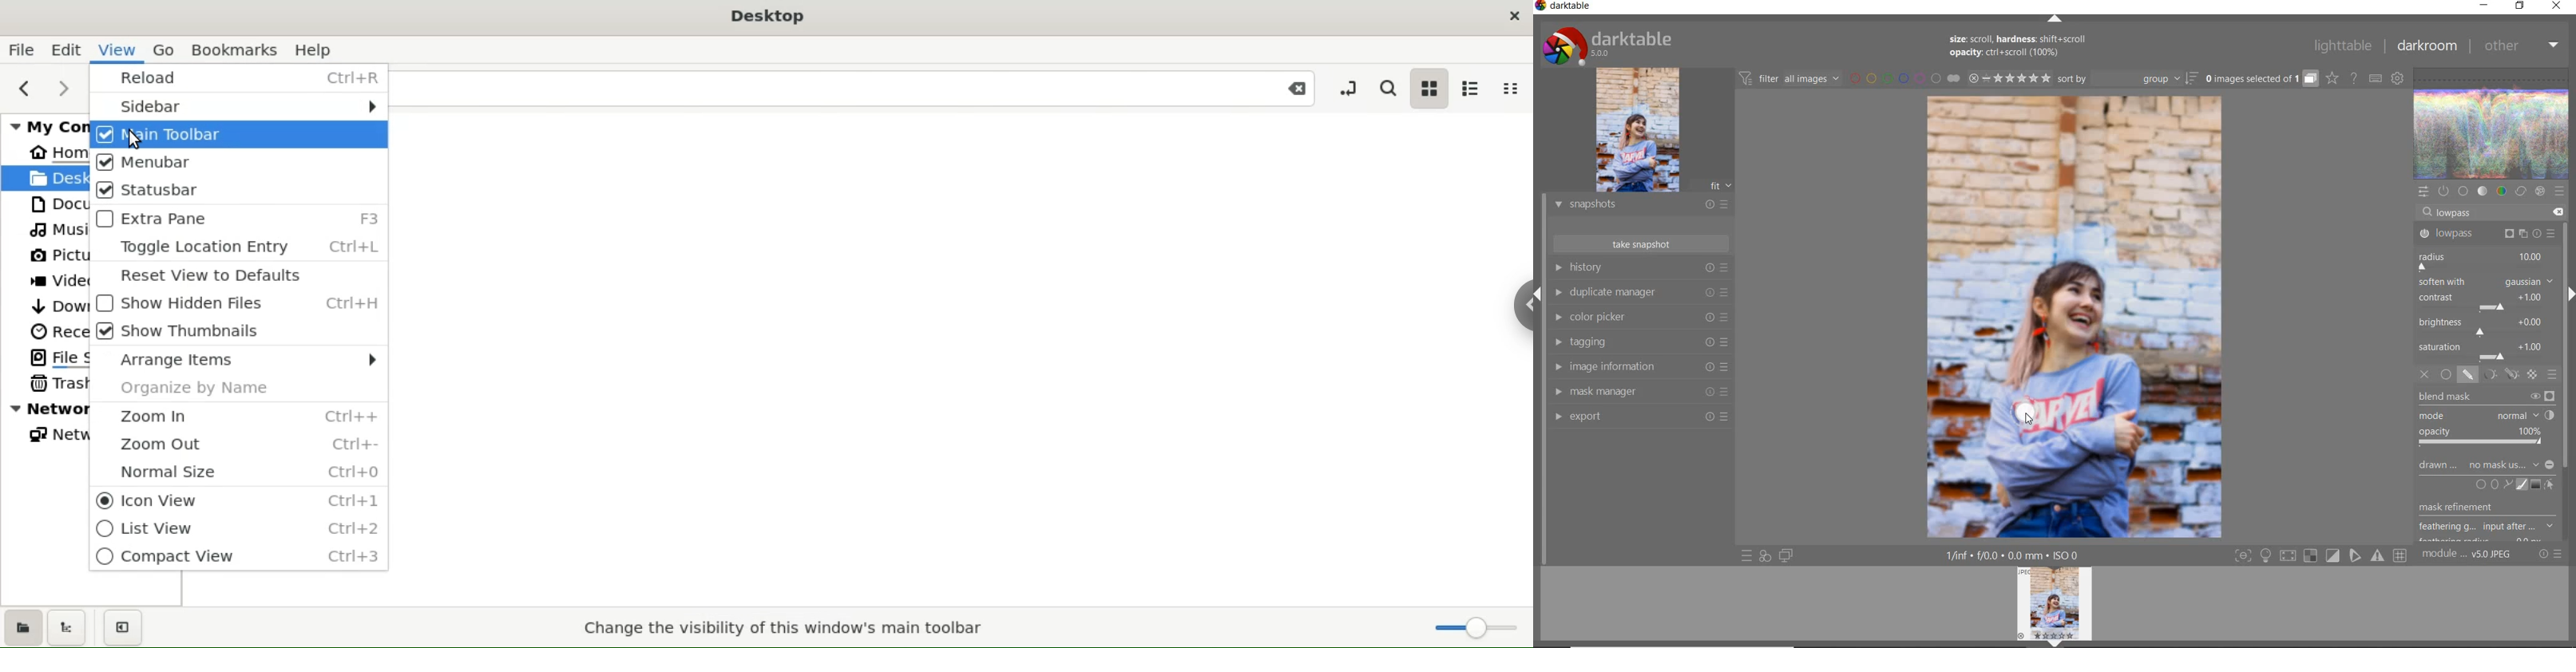 This screenshot has width=2576, height=672. I want to click on drawn, so click(2439, 467).